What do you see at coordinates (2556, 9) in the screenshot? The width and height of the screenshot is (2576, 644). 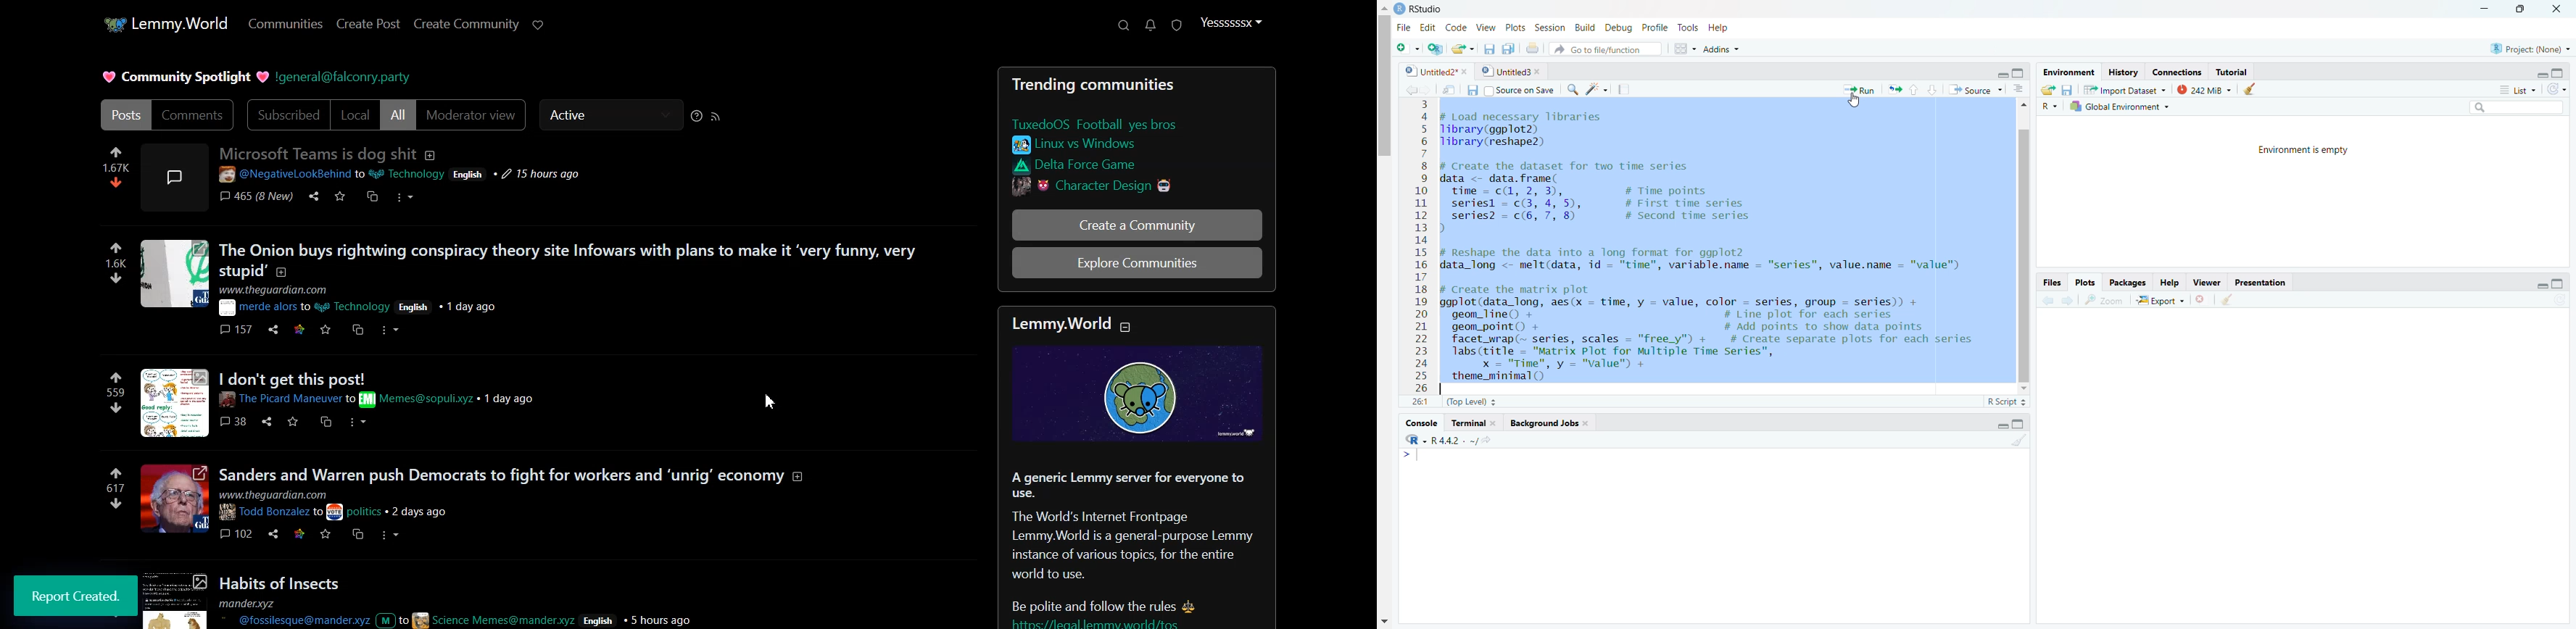 I see `Close` at bounding box center [2556, 9].